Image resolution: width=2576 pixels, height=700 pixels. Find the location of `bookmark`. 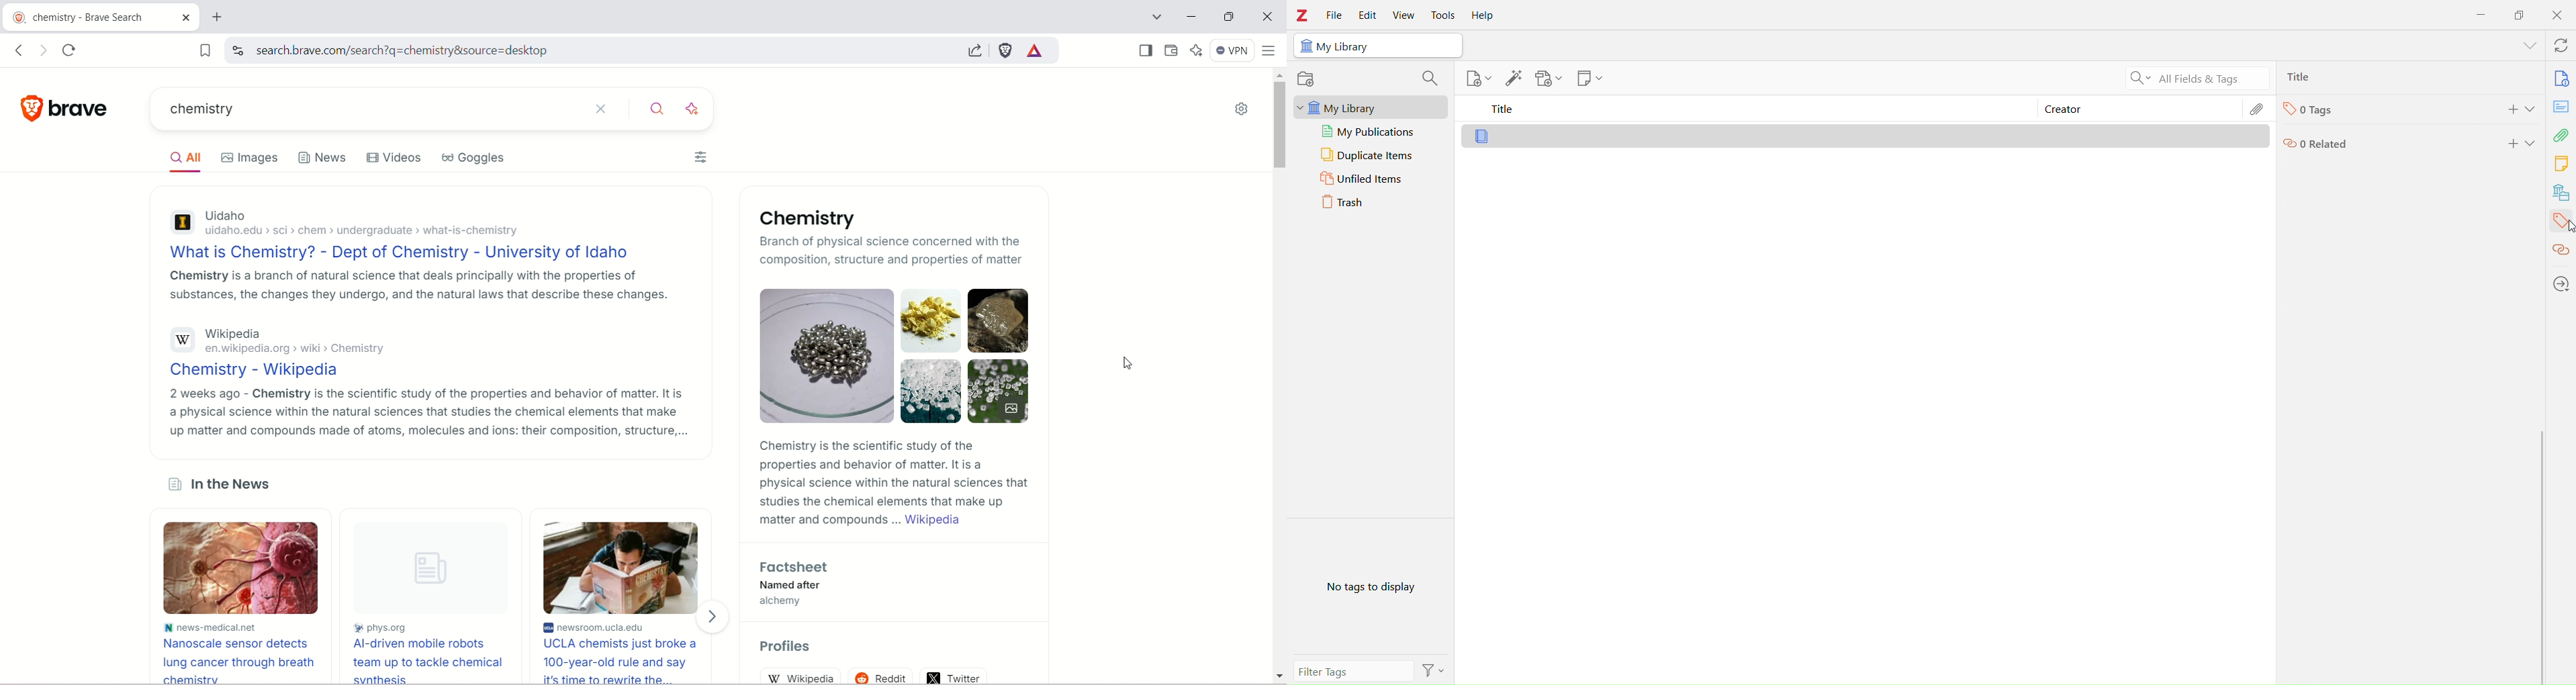

bookmark is located at coordinates (204, 49).